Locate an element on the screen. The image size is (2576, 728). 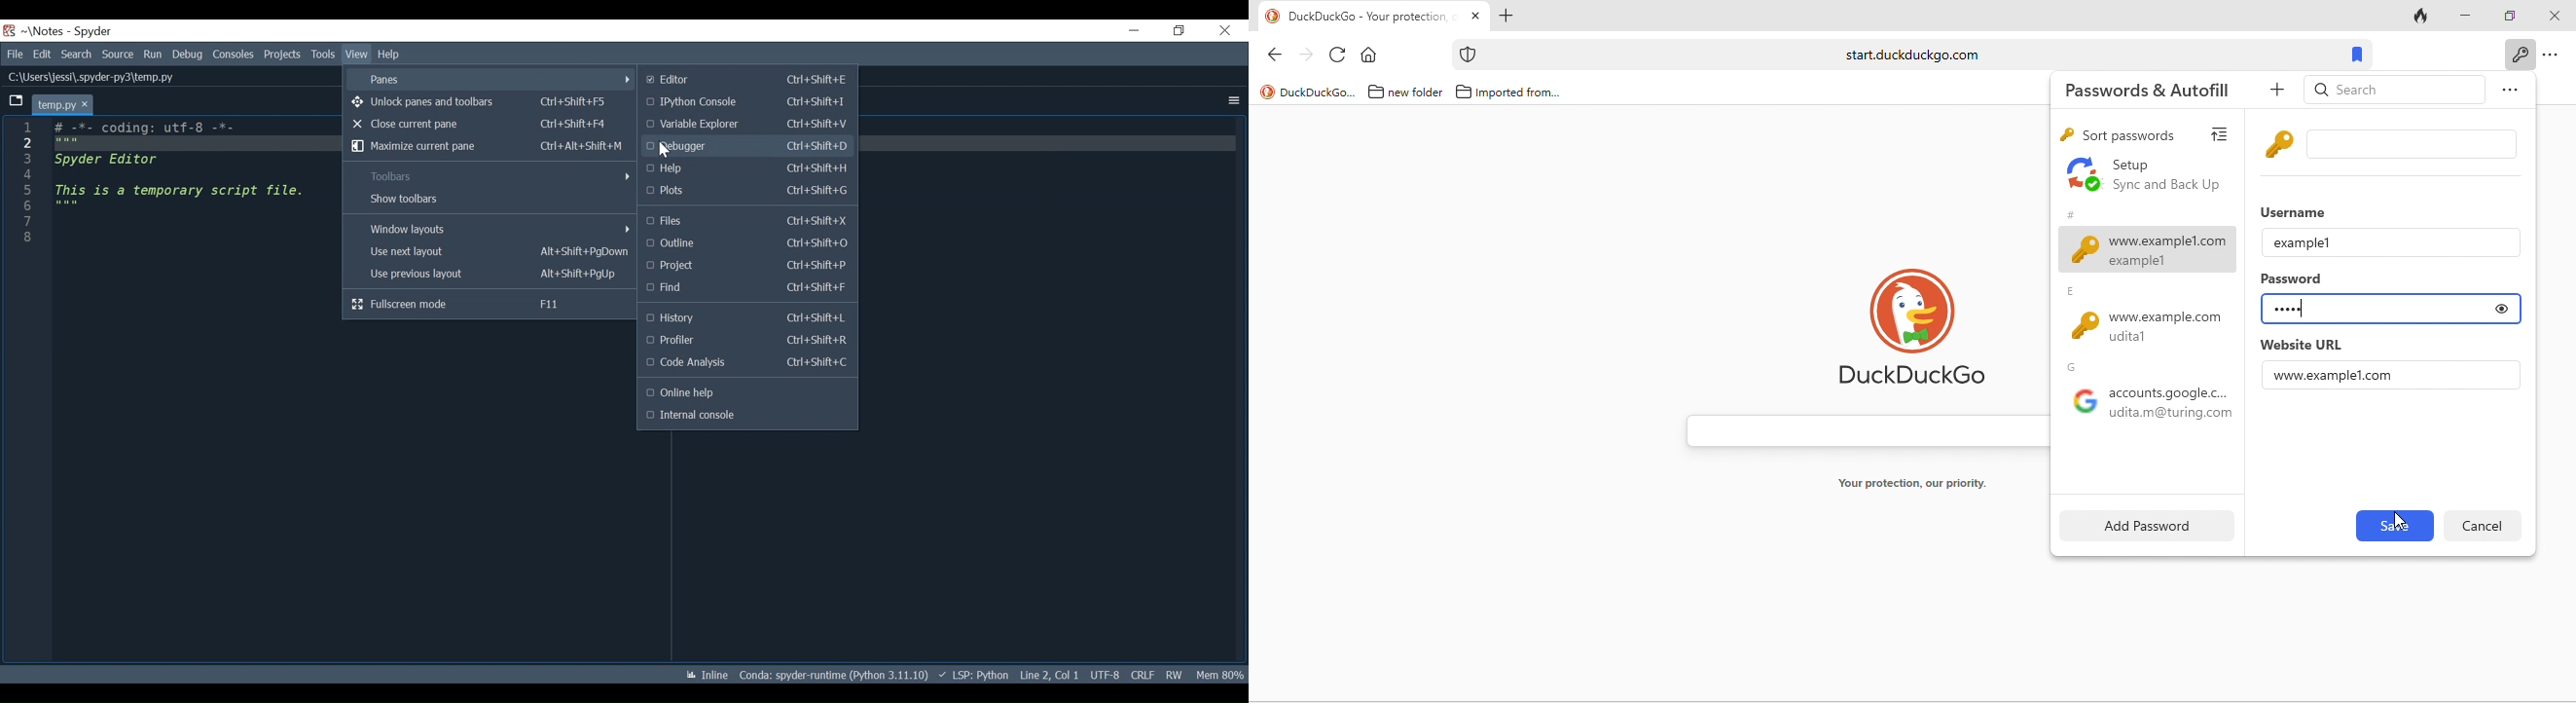
Minimize is located at coordinates (1127, 32).